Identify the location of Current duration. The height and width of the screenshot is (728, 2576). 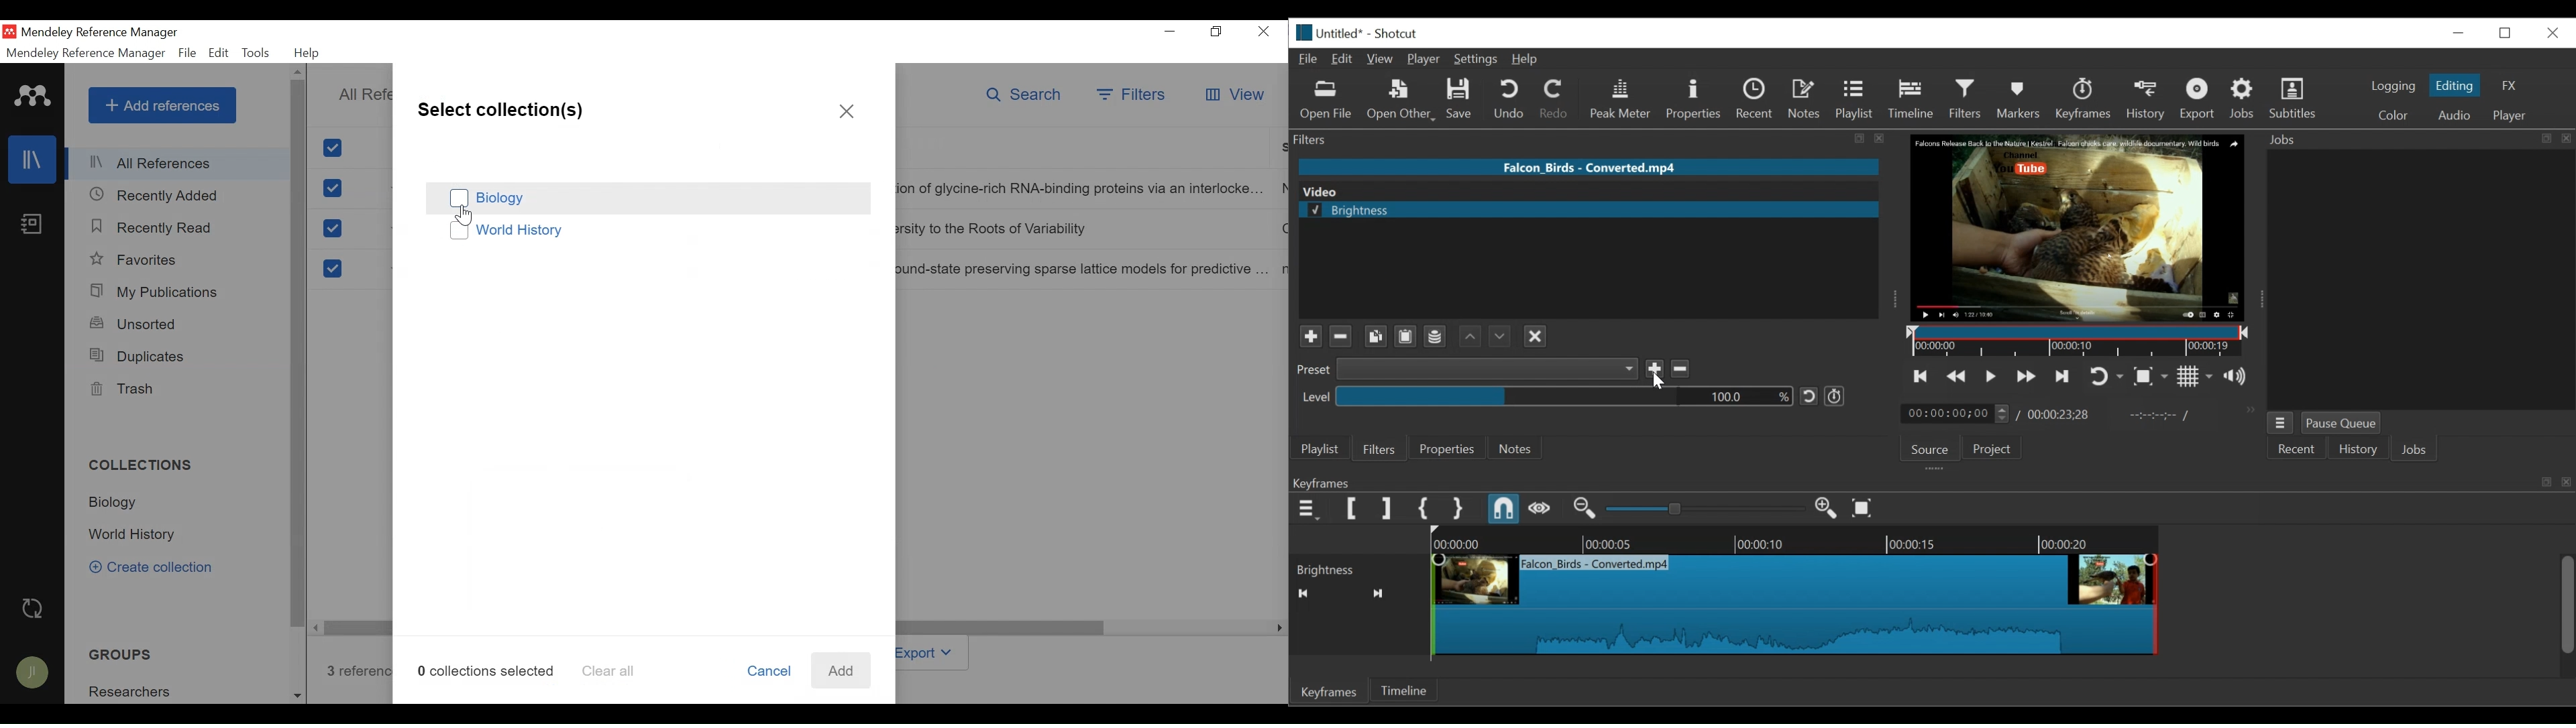
(1957, 414).